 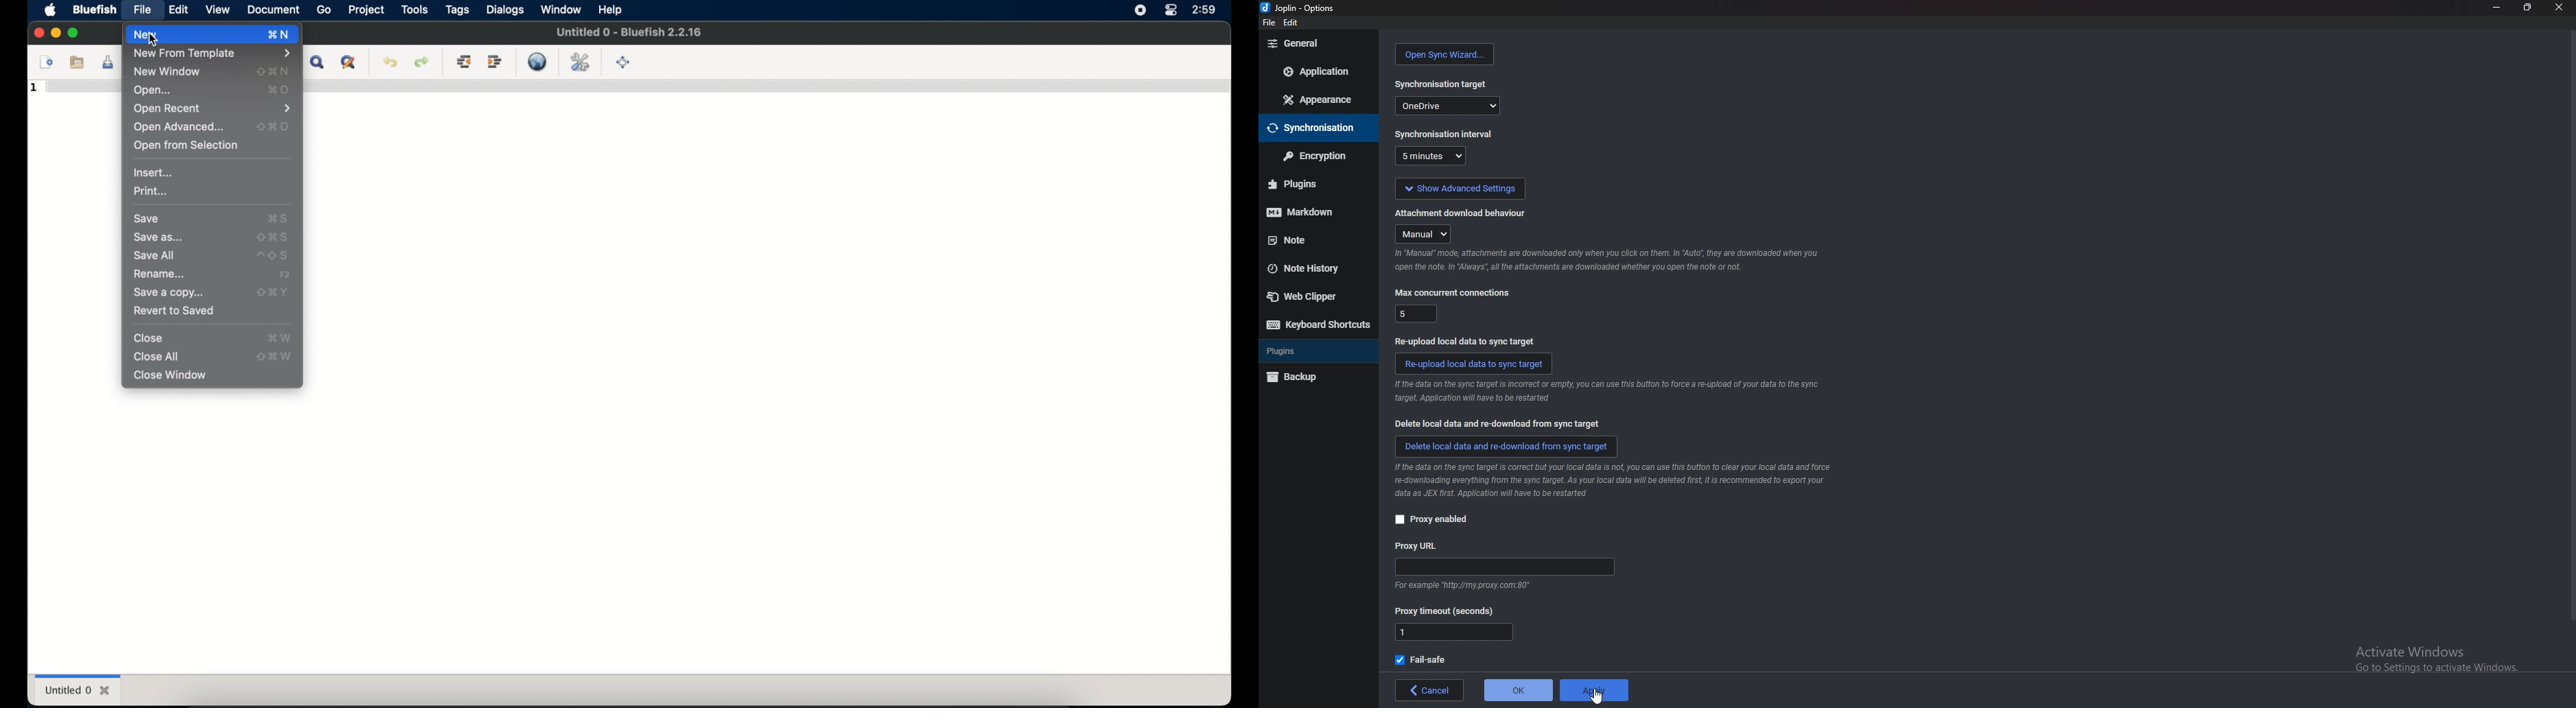 I want to click on options, so click(x=1300, y=8).